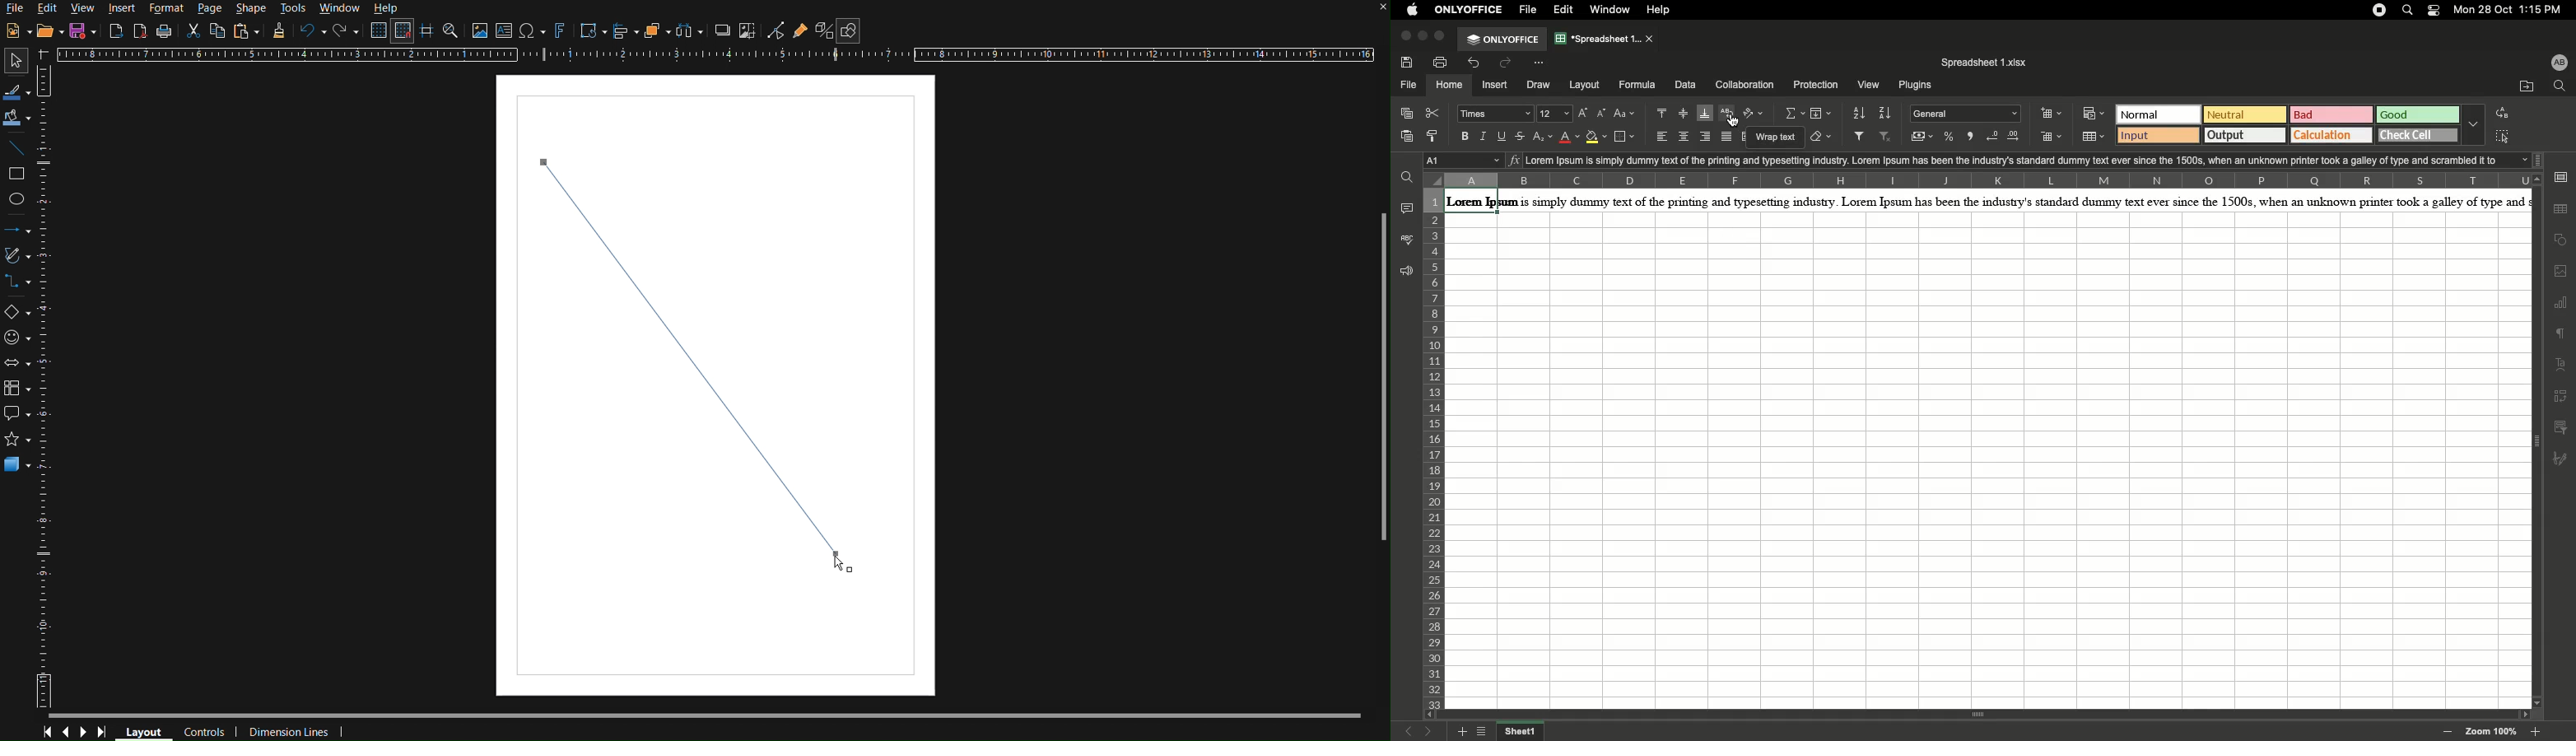 The height and width of the screenshot is (756, 2576). I want to click on Last Page, so click(106, 732).